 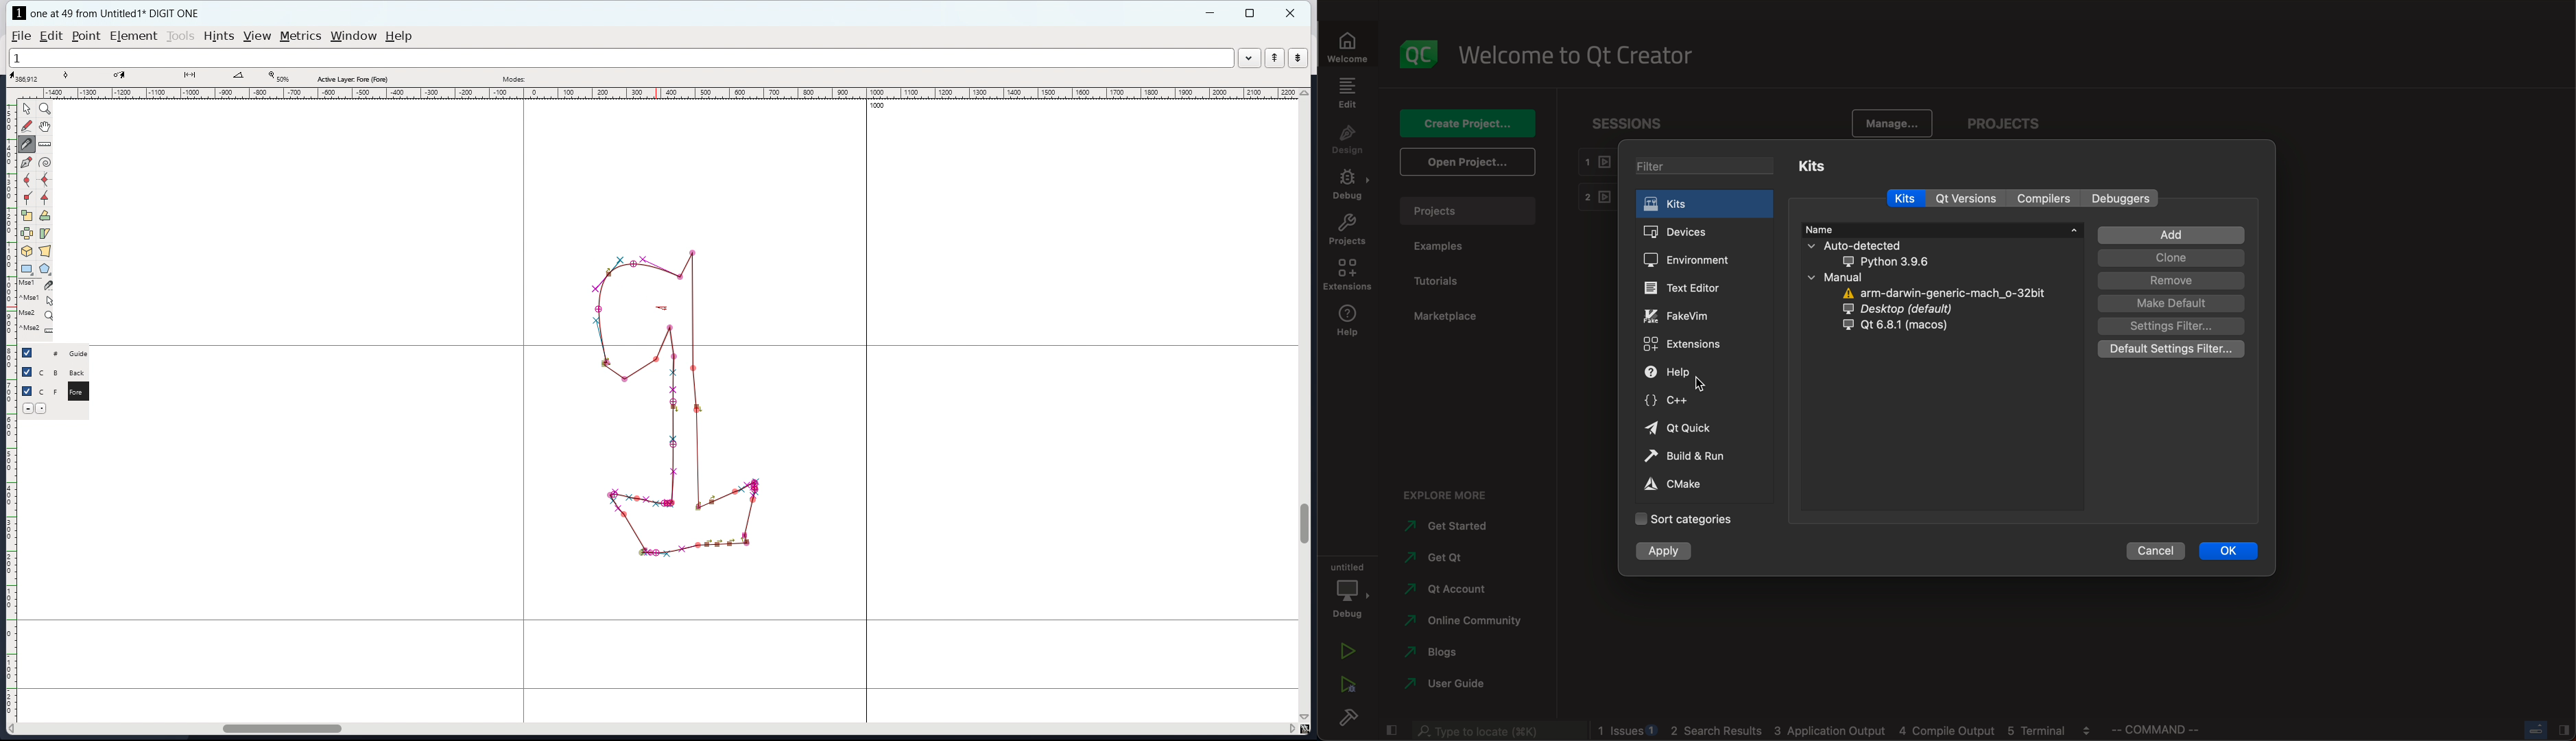 What do you see at coordinates (1351, 320) in the screenshot?
I see `help` at bounding box center [1351, 320].